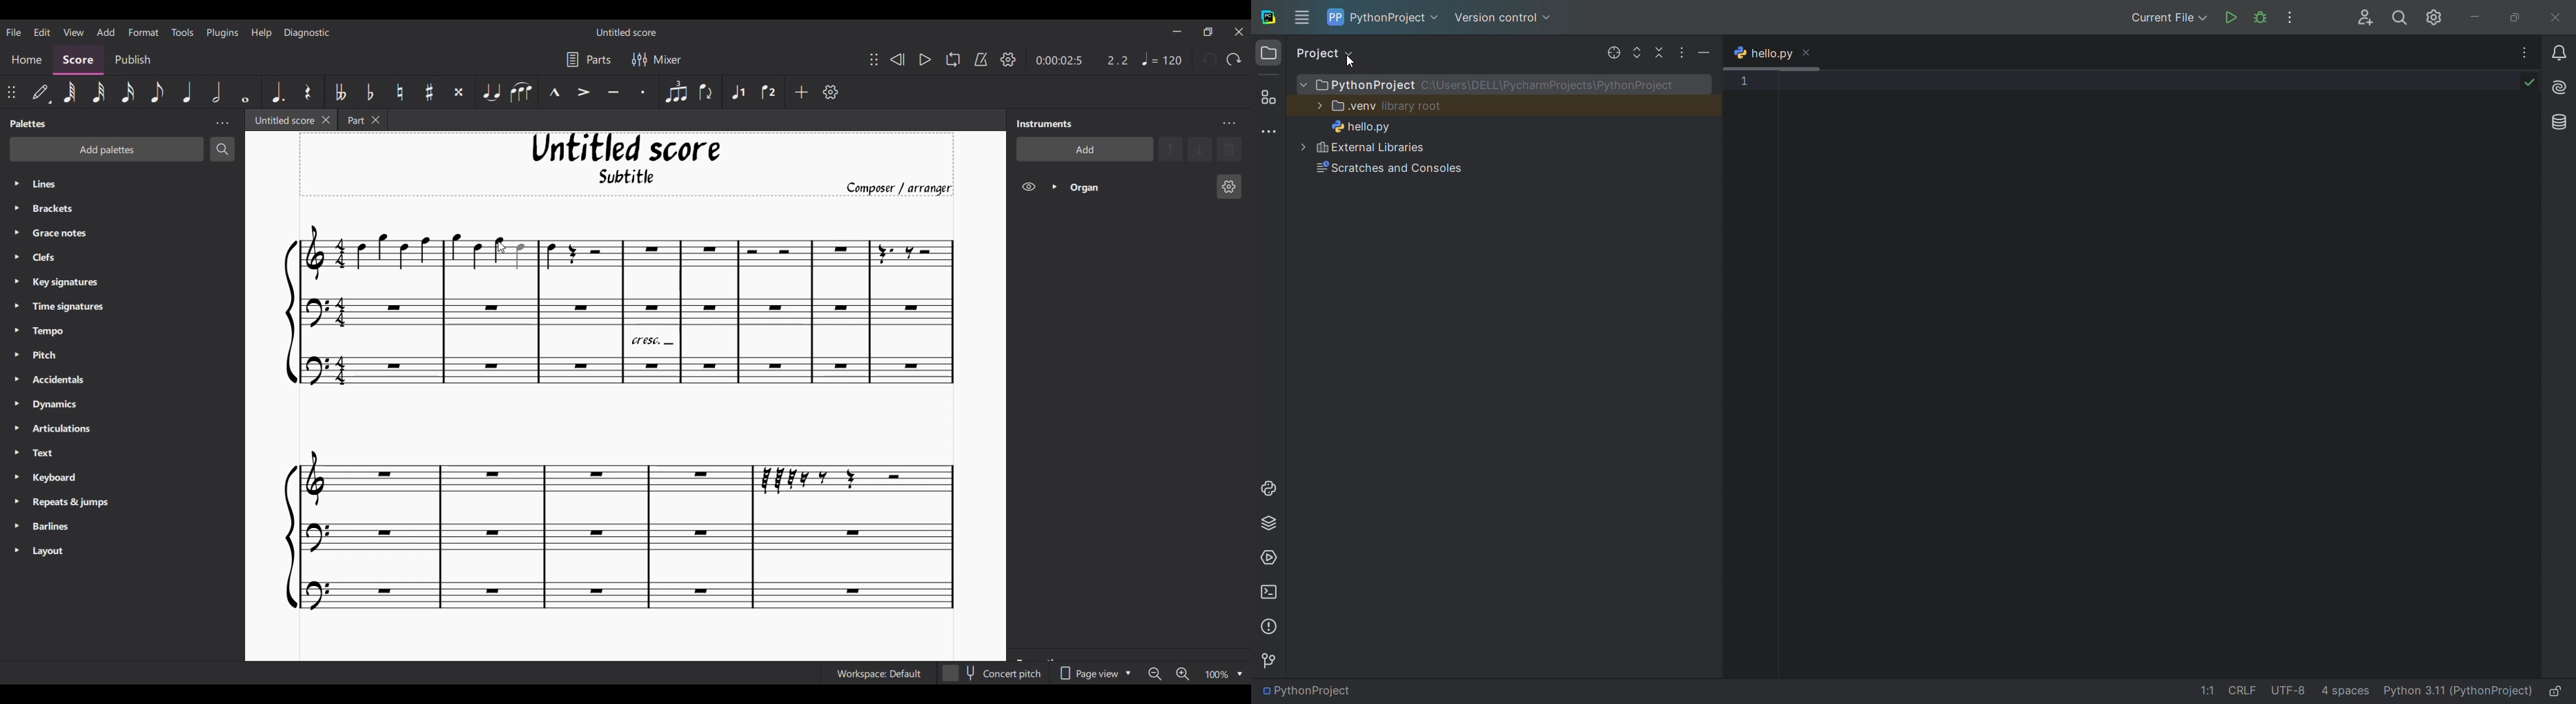 This screenshot has height=728, width=2576. Describe the element at coordinates (2260, 17) in the screenshot. I see `debug ` at that location.